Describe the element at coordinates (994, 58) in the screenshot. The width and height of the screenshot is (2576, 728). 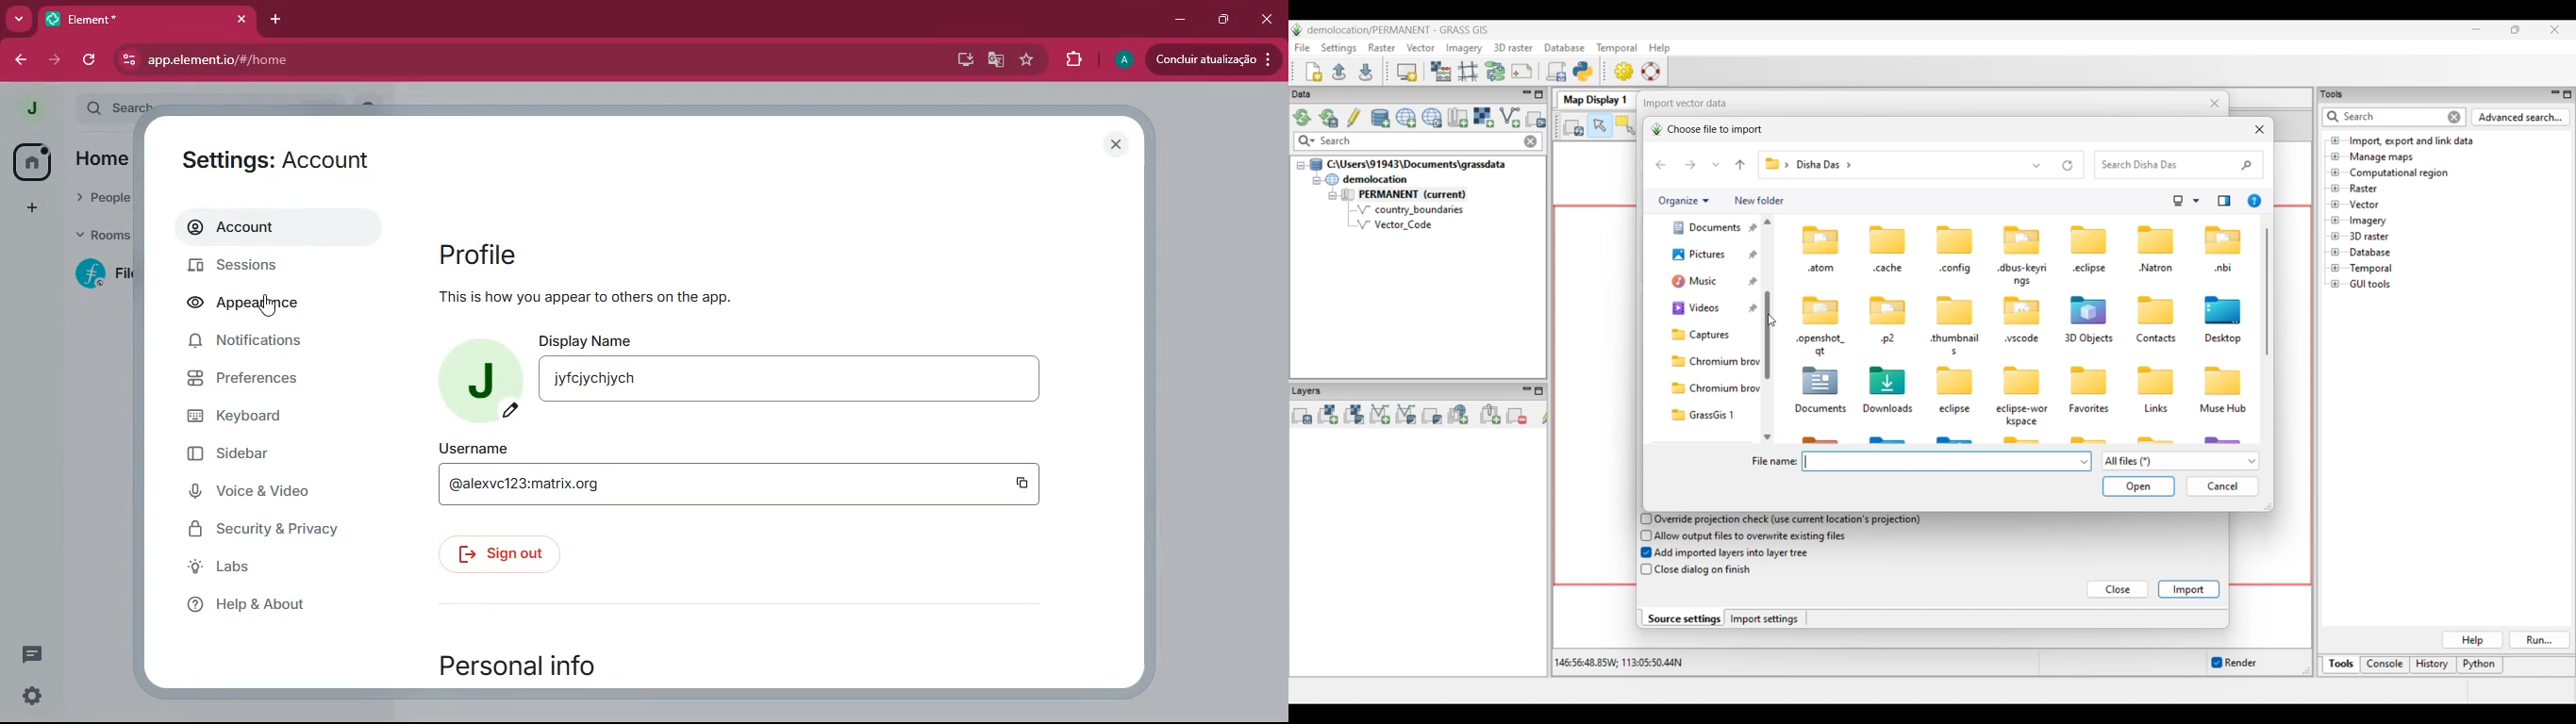
I see `google translate` at that location.